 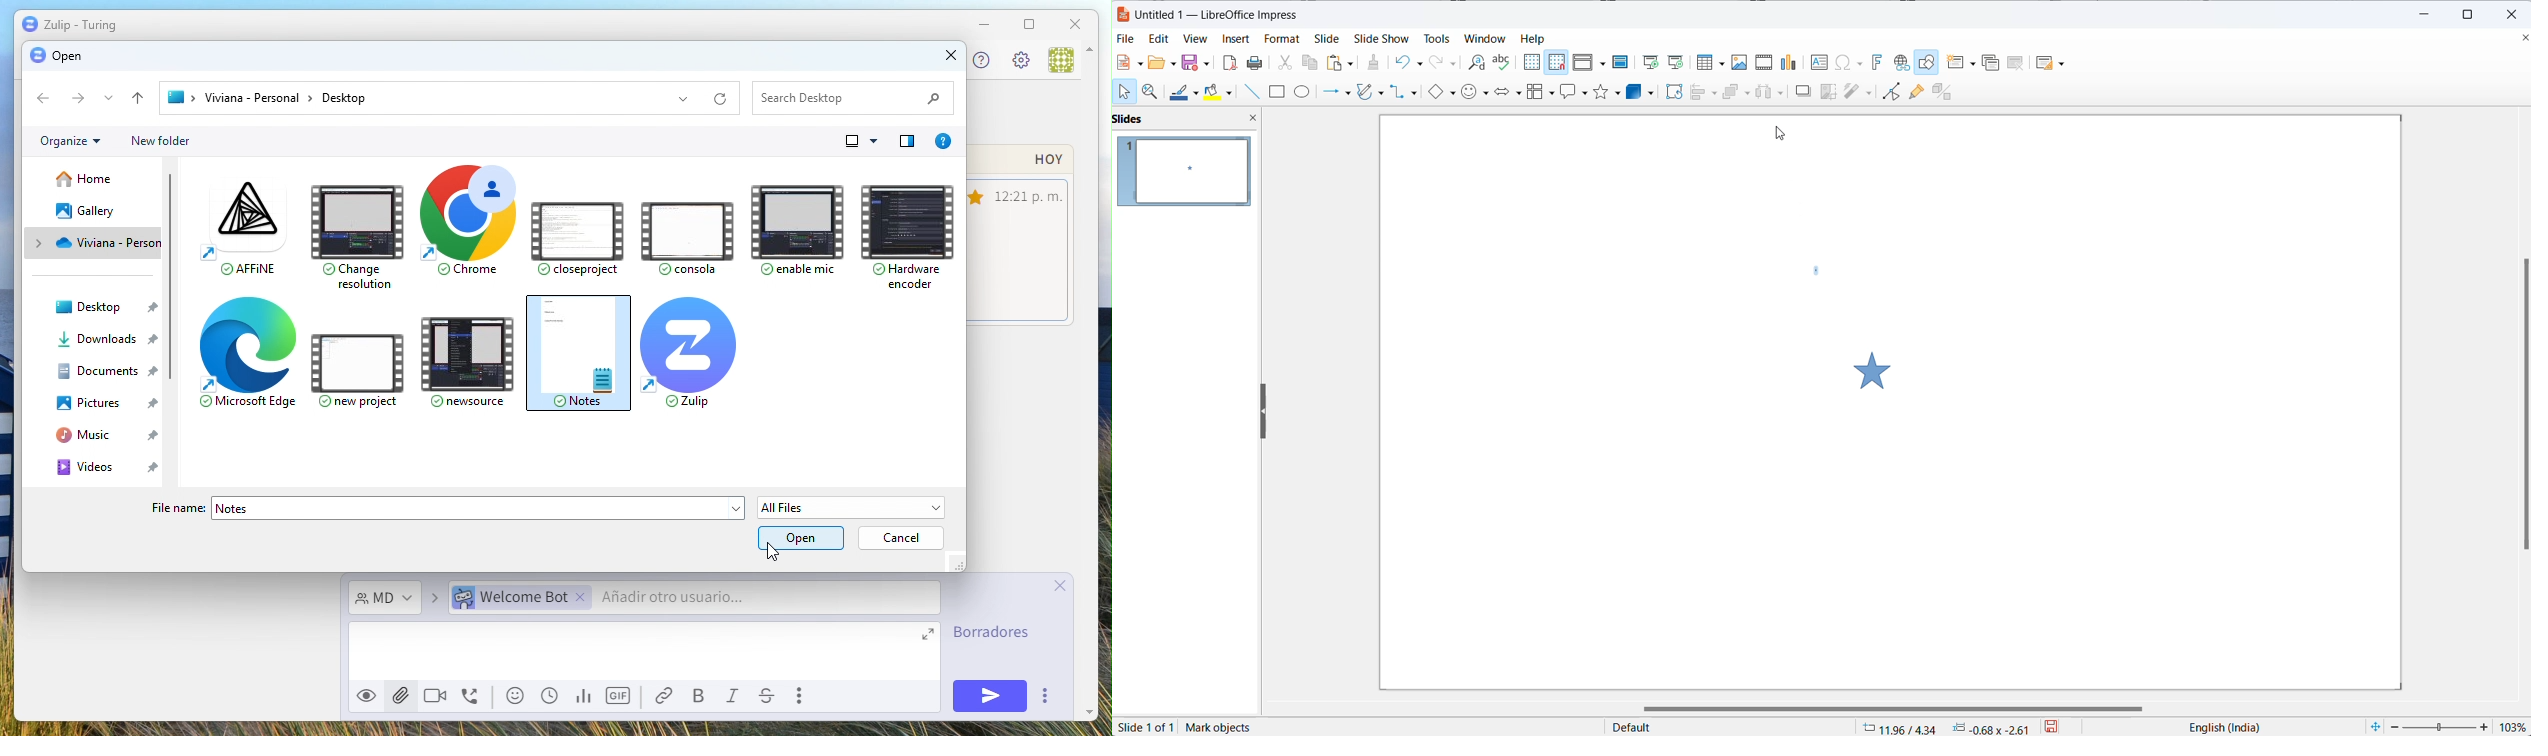 I want to click on display grid, so click(x=1531, y=62).